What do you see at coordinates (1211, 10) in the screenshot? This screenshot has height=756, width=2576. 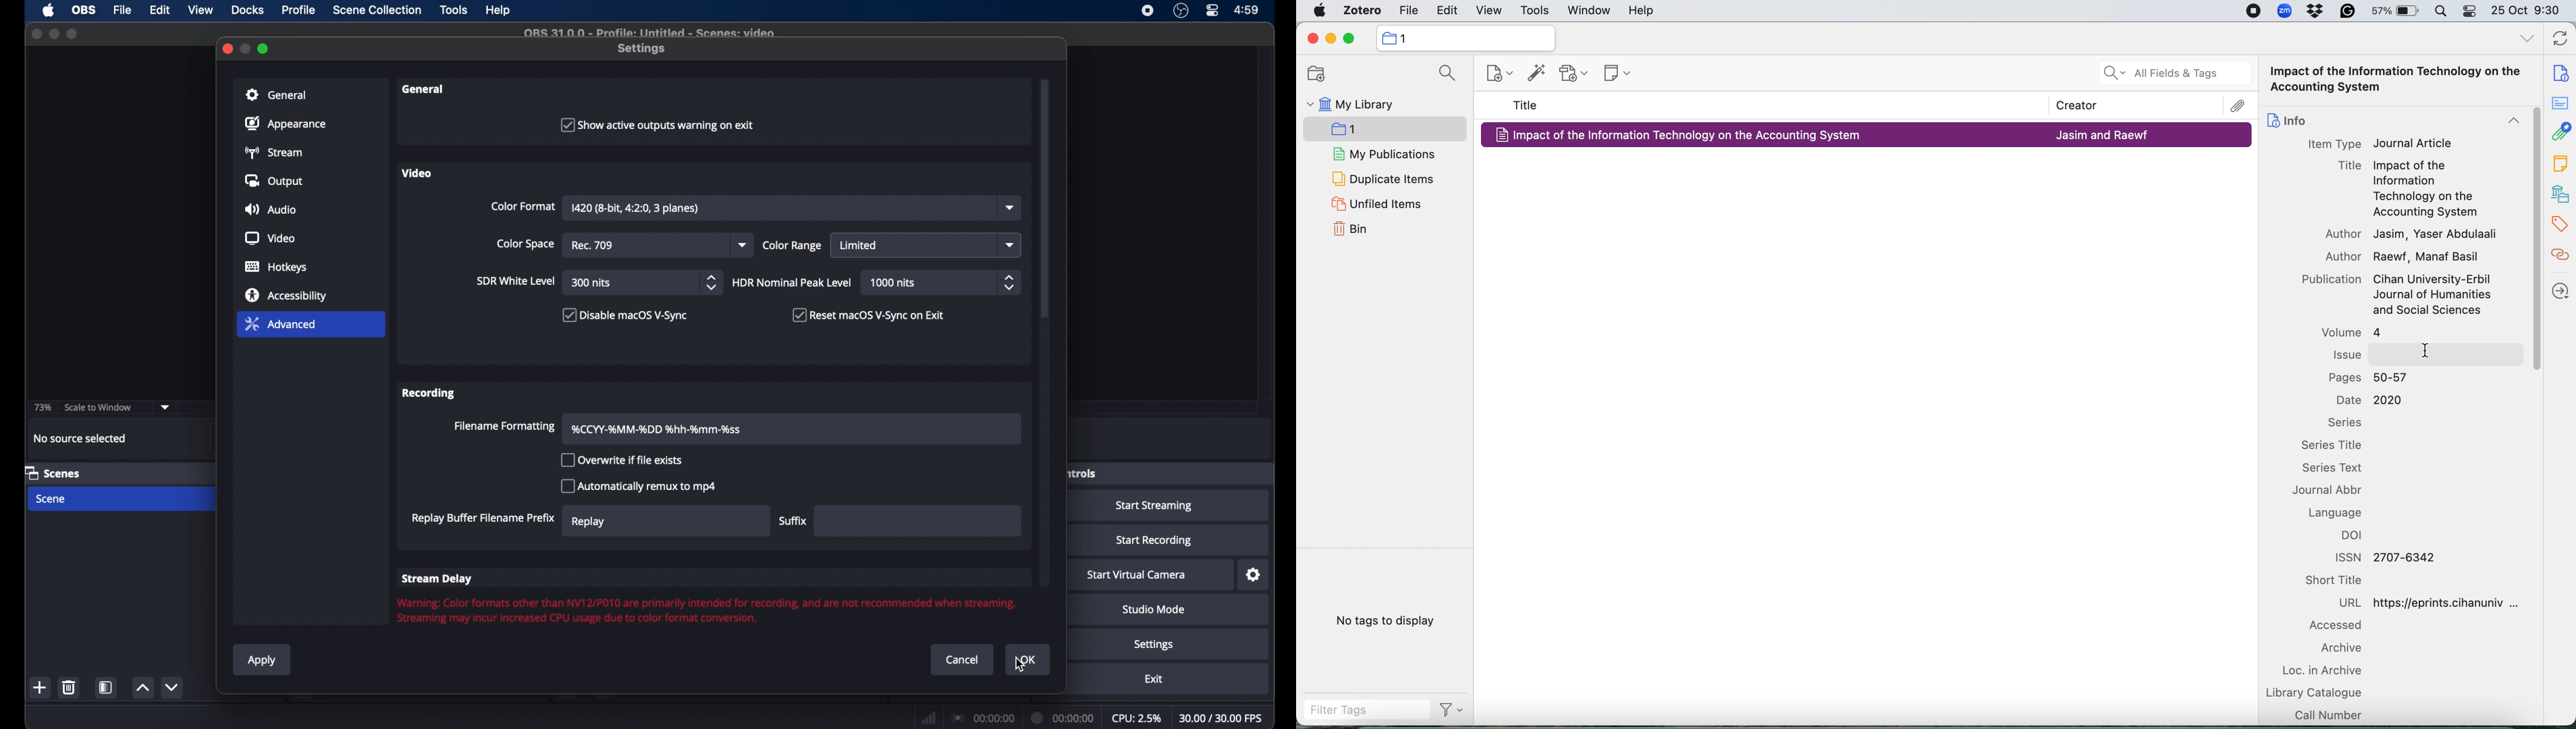 I see `control center` at bounding box center [1211, 10].